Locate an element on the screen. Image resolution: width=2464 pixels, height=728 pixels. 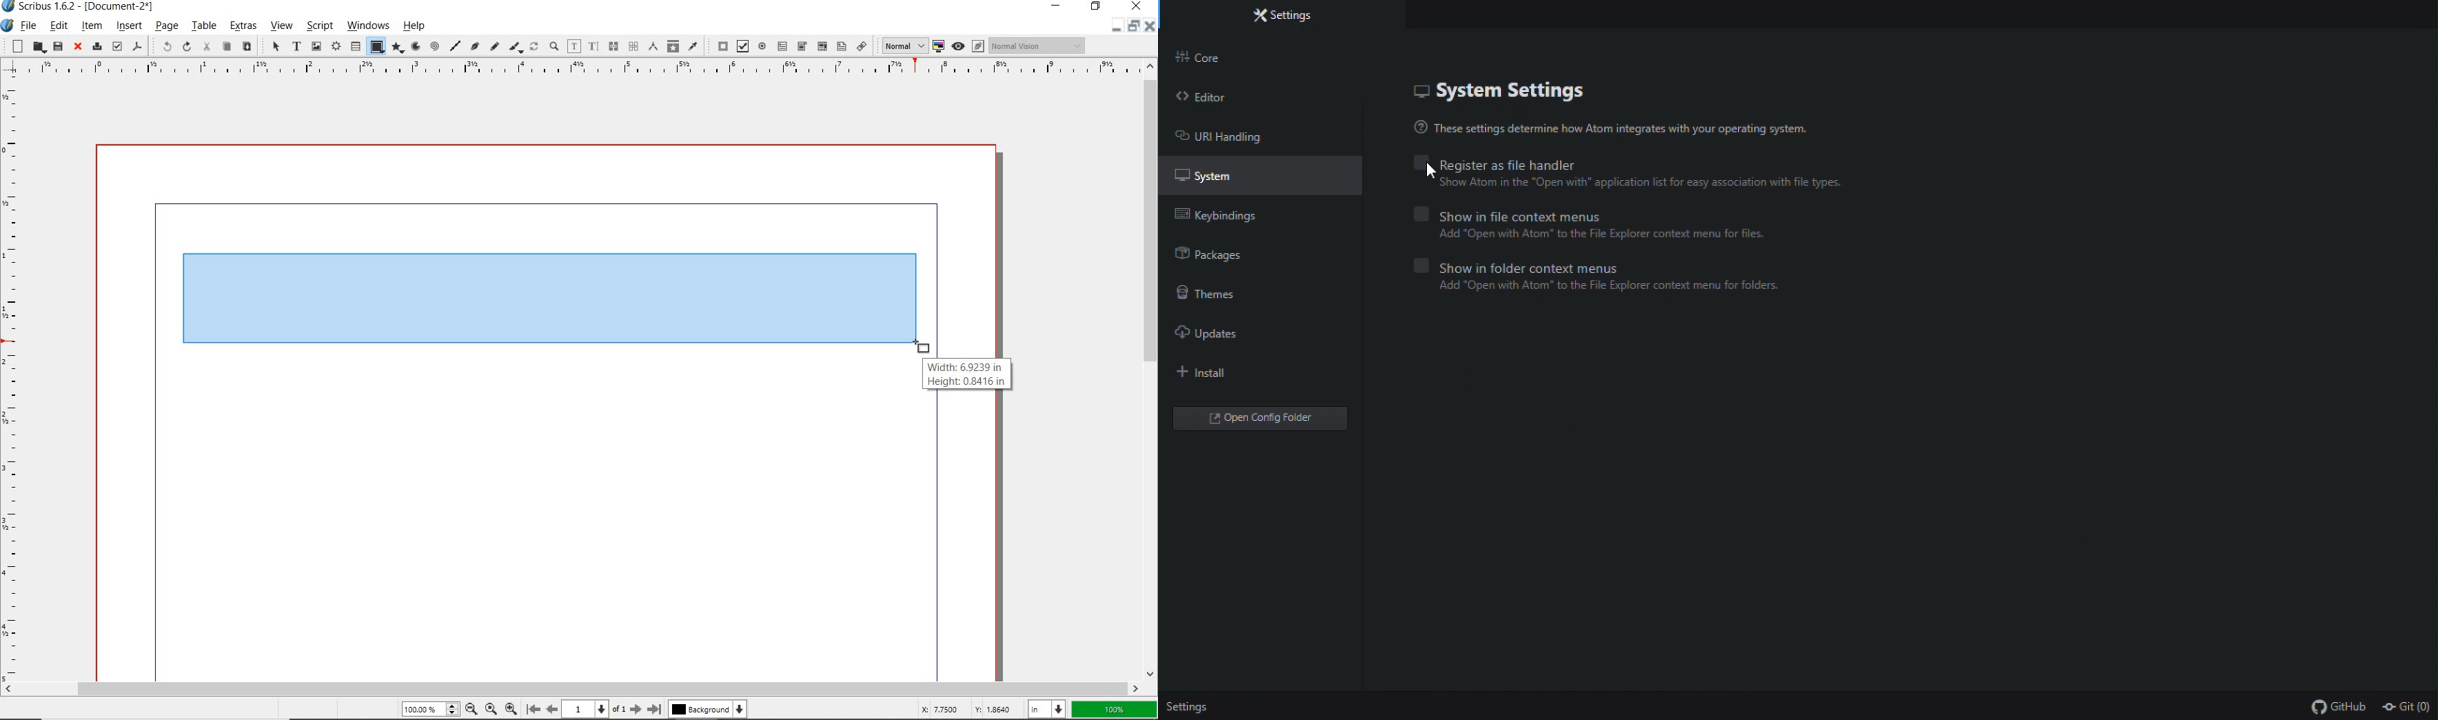
scrollbar is located at coordinates (1152, 369).